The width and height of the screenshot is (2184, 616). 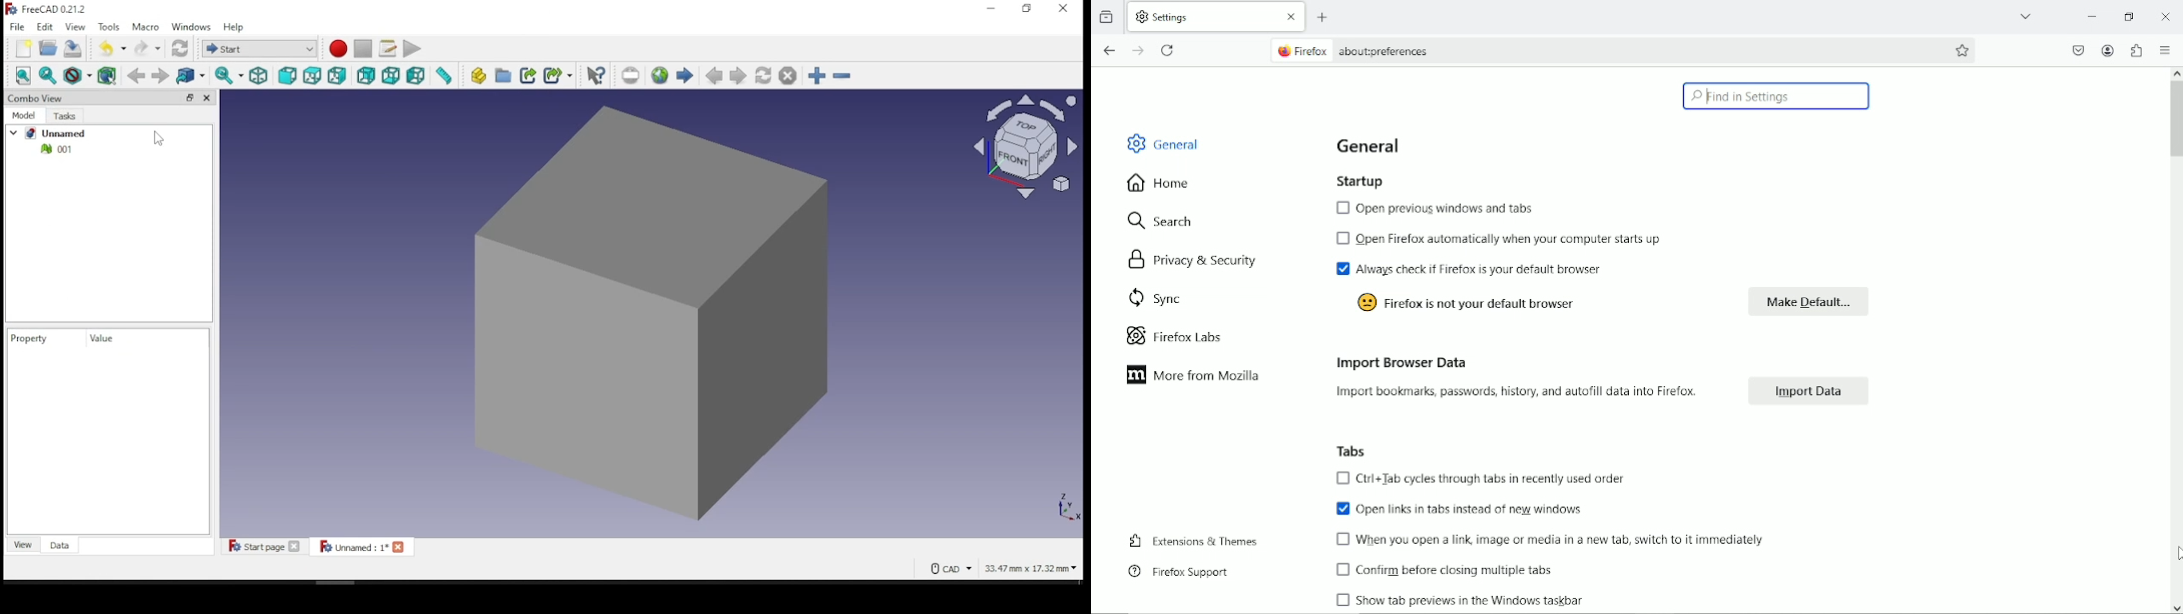 I want to click on 33.47 mm x 17.32mm, so click(x=1027, y=570).